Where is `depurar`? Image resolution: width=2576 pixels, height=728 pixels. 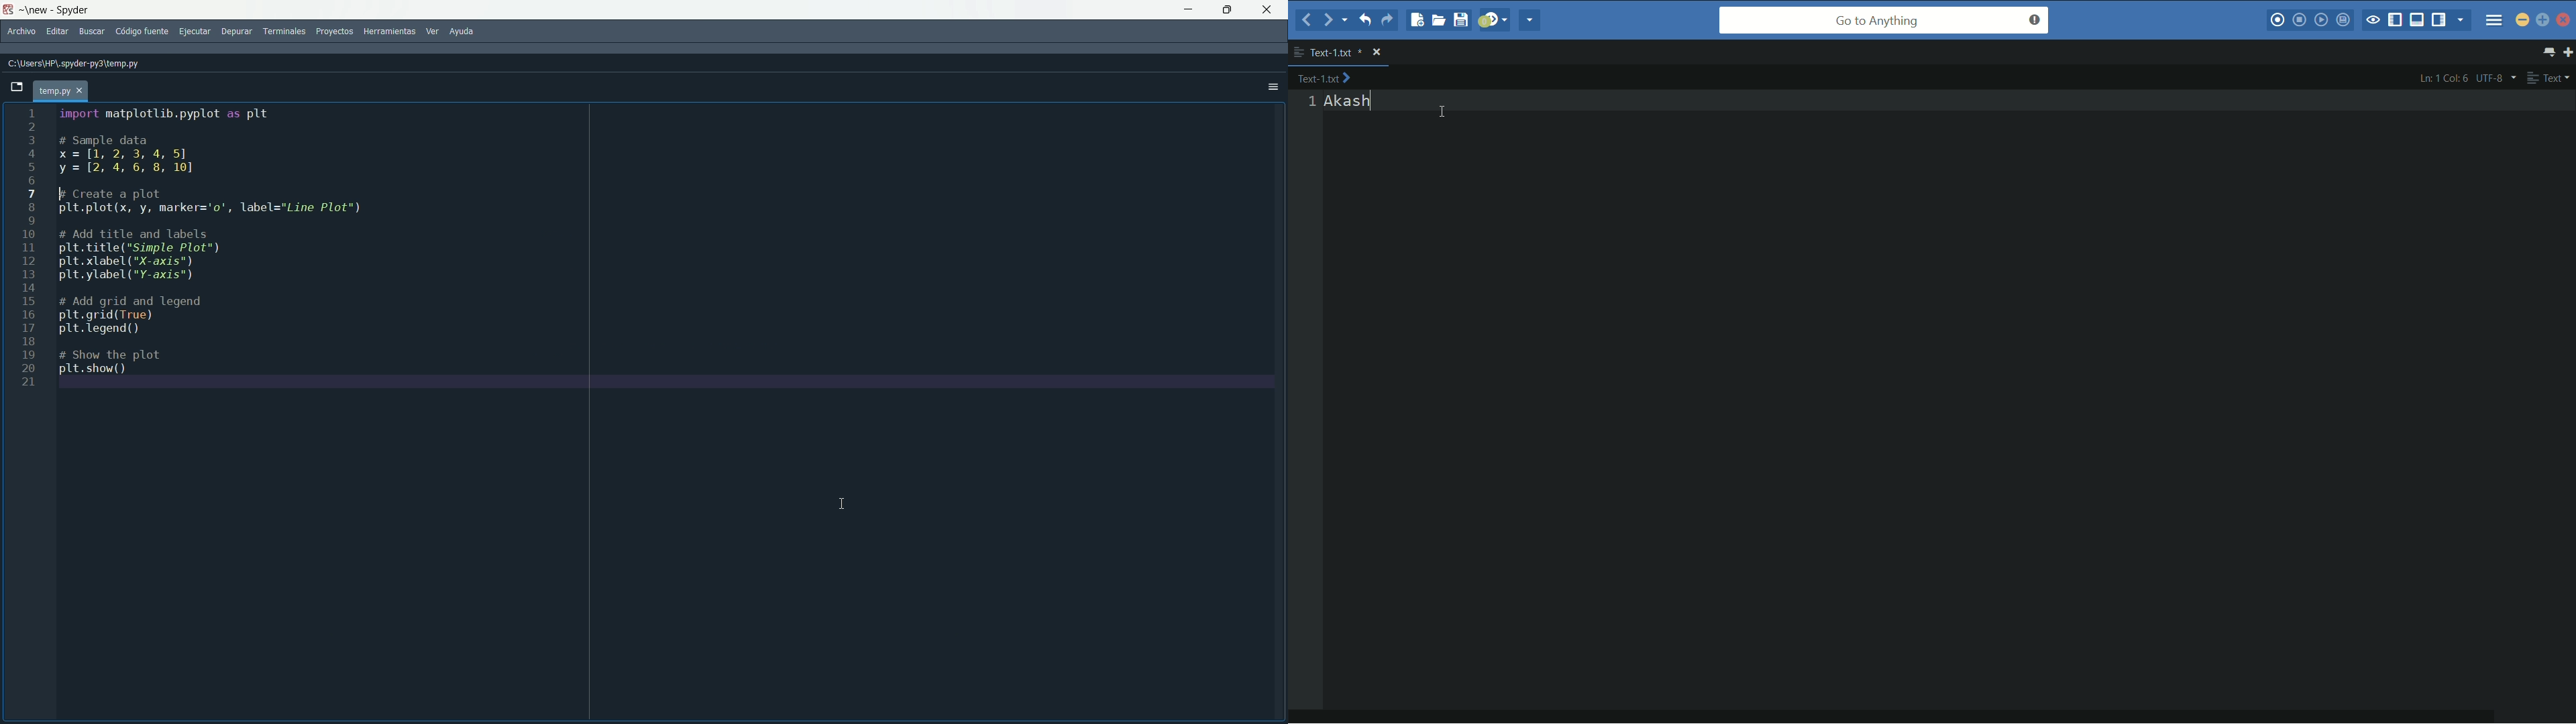 depurar is located at coordinates (236, 33).